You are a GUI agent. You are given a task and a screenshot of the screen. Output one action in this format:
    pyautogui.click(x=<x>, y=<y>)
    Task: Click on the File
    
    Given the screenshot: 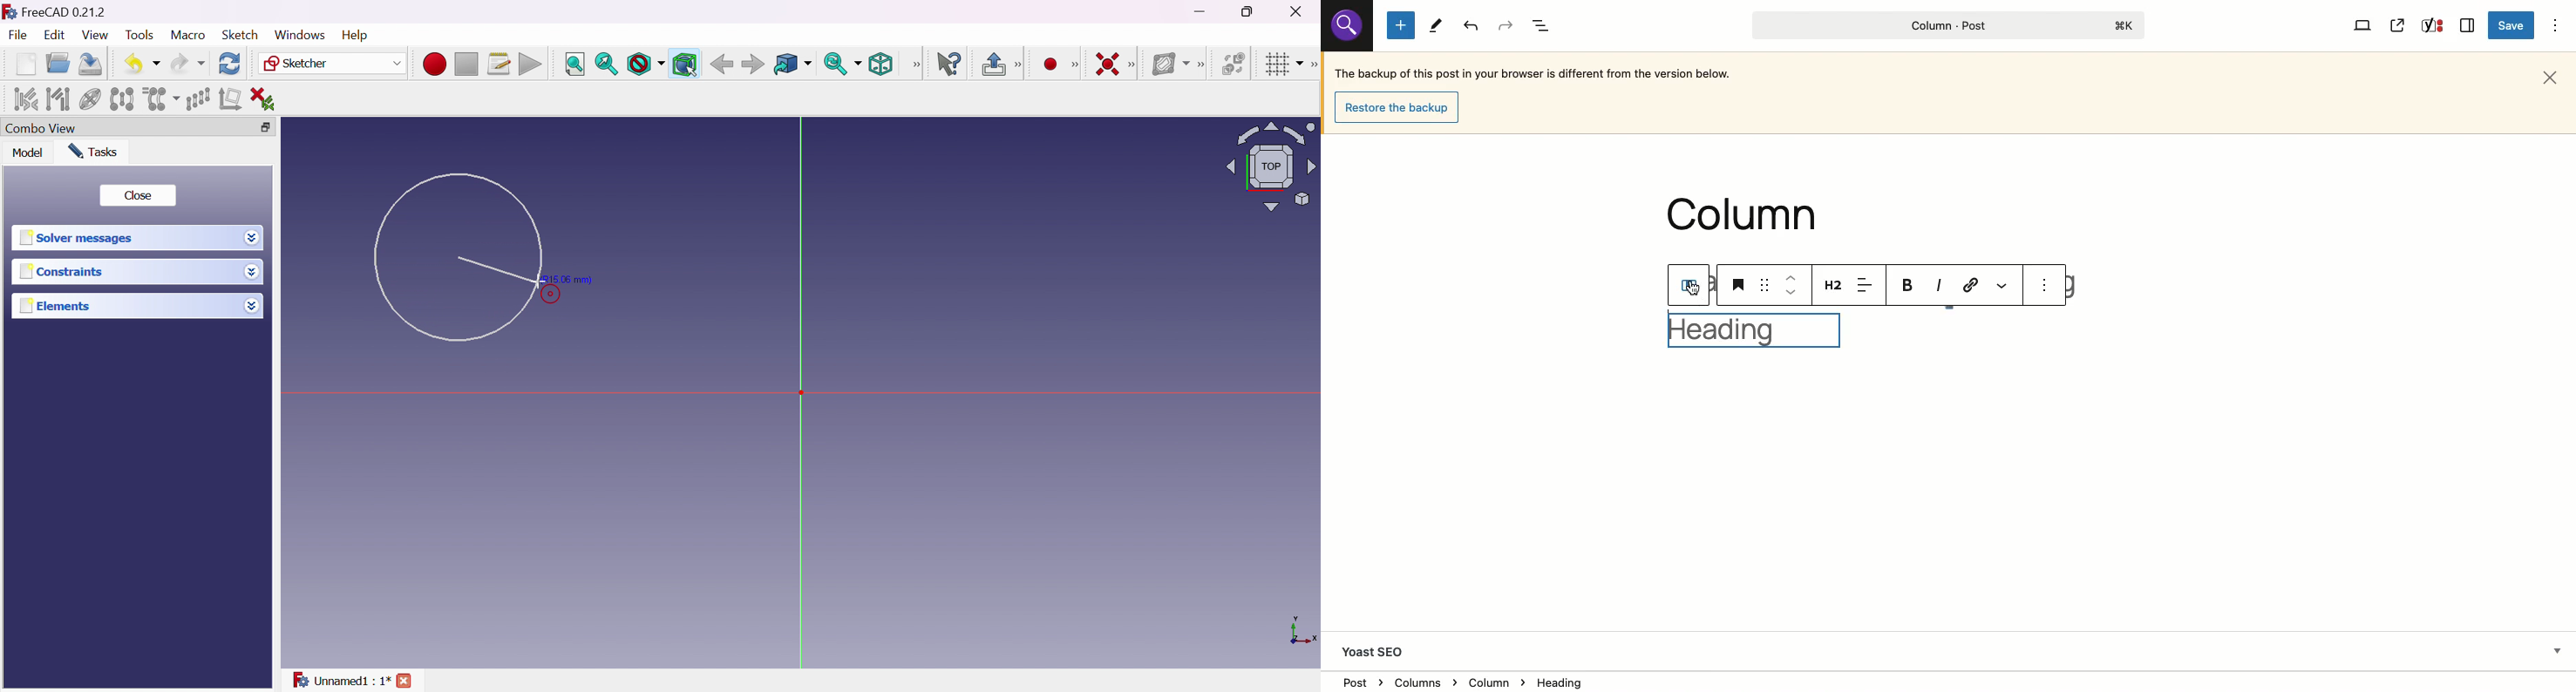 What is the action you would take?
    pyautogui.click(x=19, y=36)
    